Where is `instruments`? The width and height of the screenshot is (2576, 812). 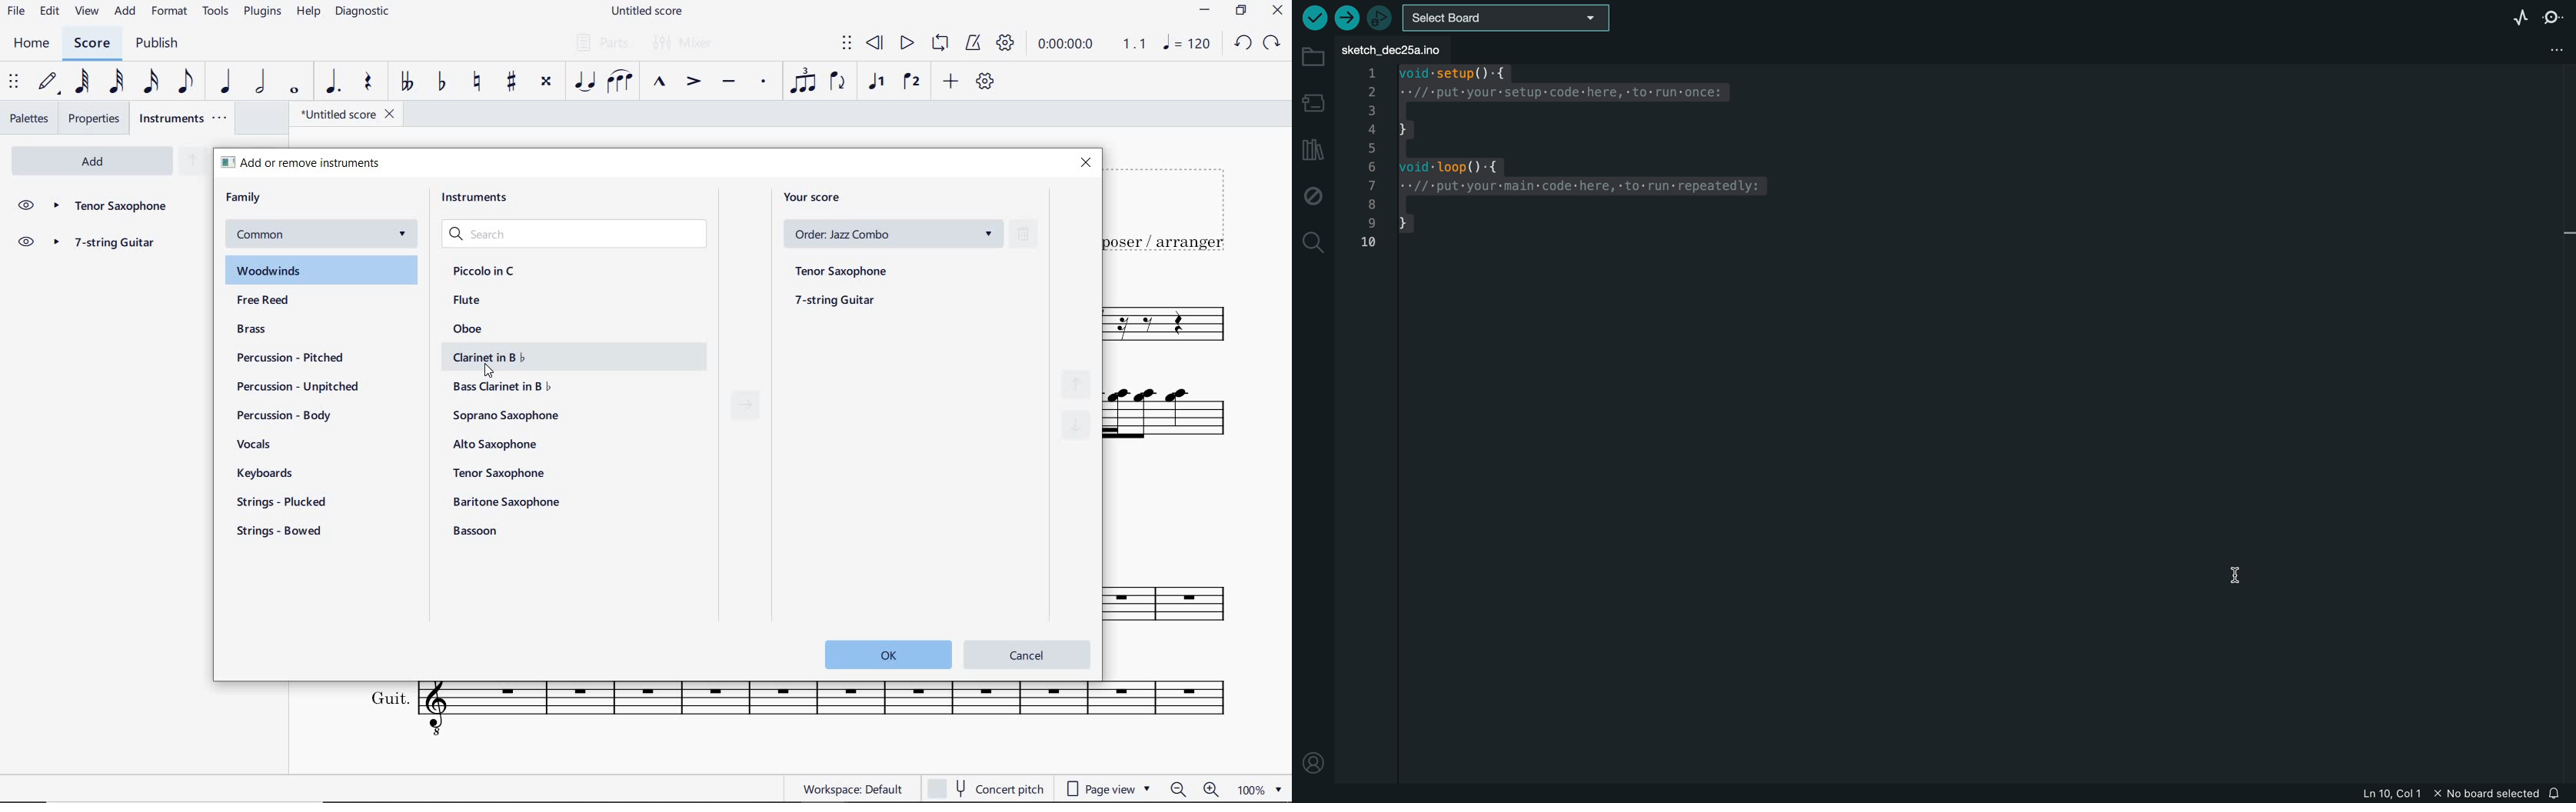
instruments is located at coordinates (480, 201).